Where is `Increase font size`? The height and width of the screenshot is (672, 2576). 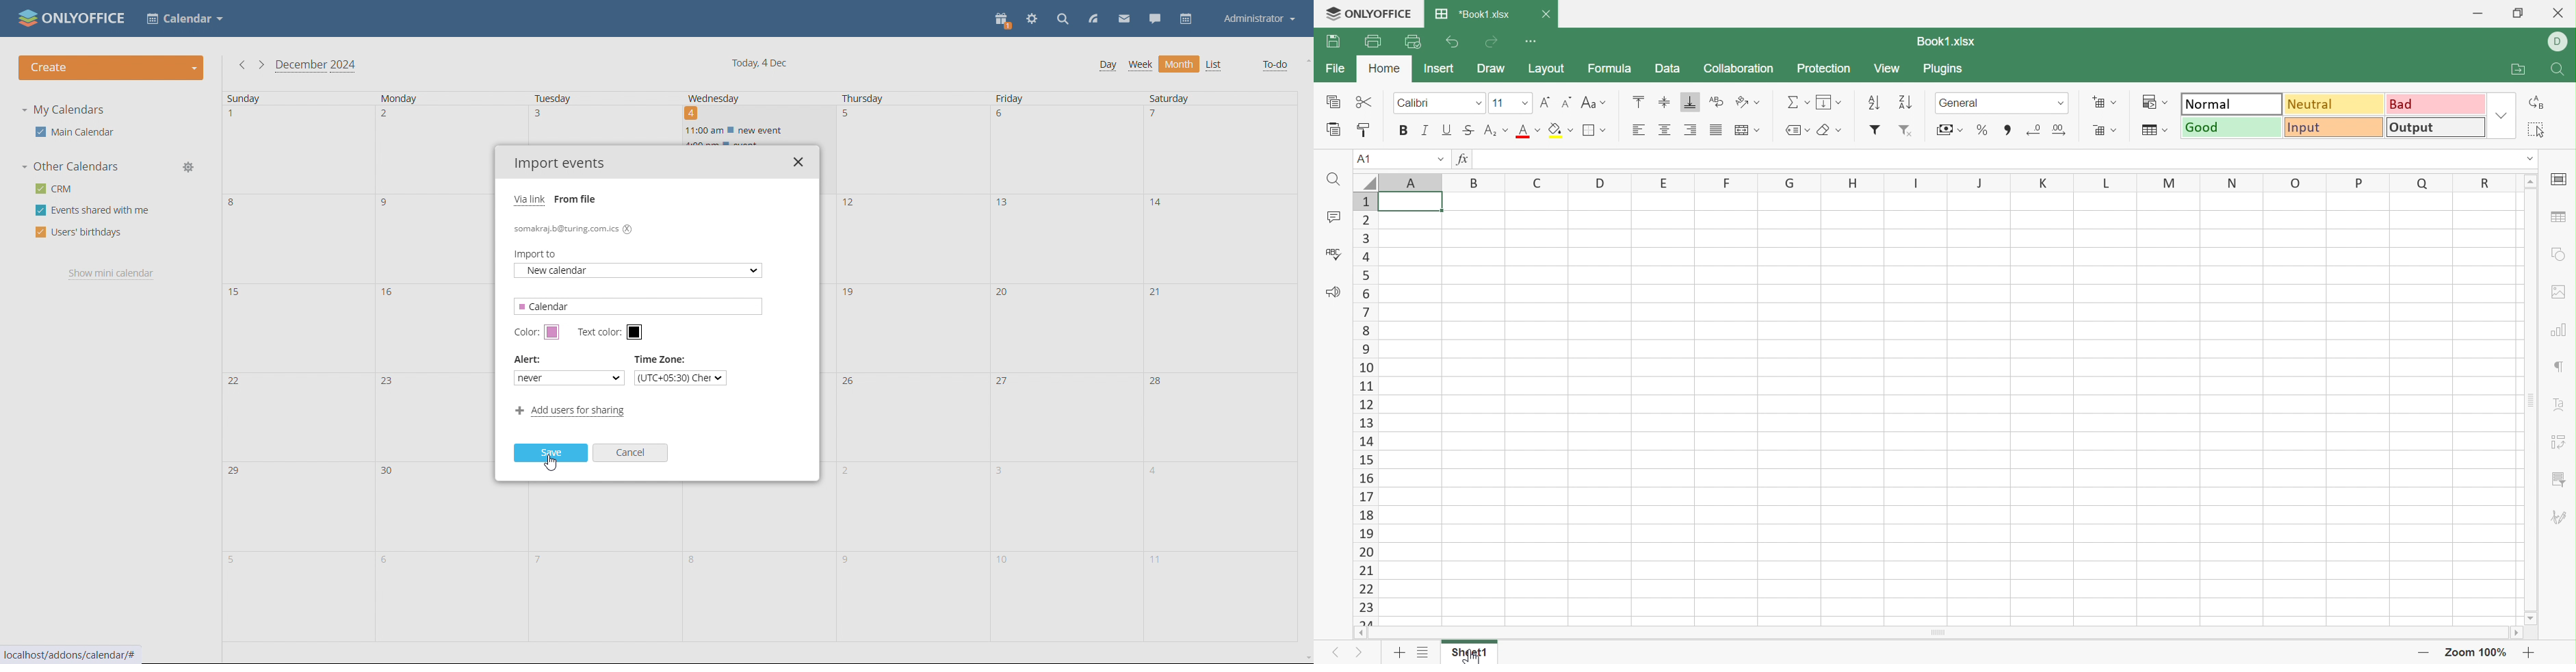
Increase font size is located at coordinates (1545, 101).